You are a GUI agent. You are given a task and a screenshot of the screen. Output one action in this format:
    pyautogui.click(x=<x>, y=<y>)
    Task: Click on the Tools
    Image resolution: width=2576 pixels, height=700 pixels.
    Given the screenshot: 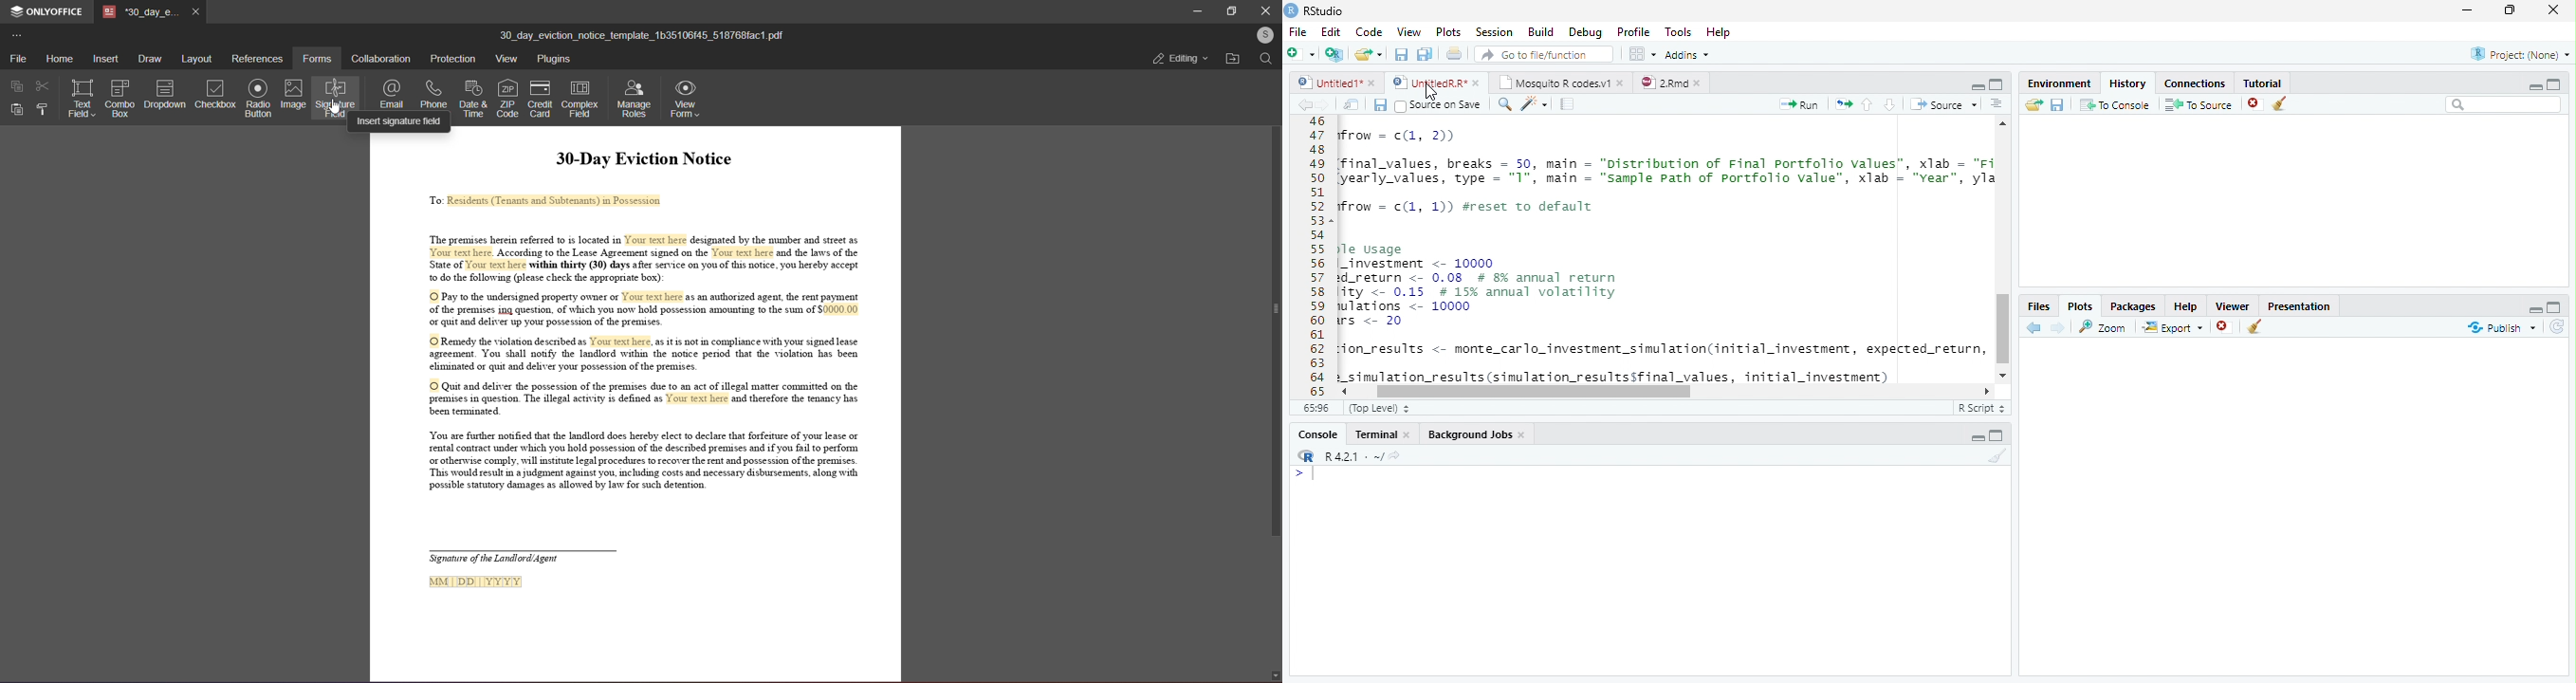 What is the action you would take?
    pyautogui.click(x=1677, y=32)
    